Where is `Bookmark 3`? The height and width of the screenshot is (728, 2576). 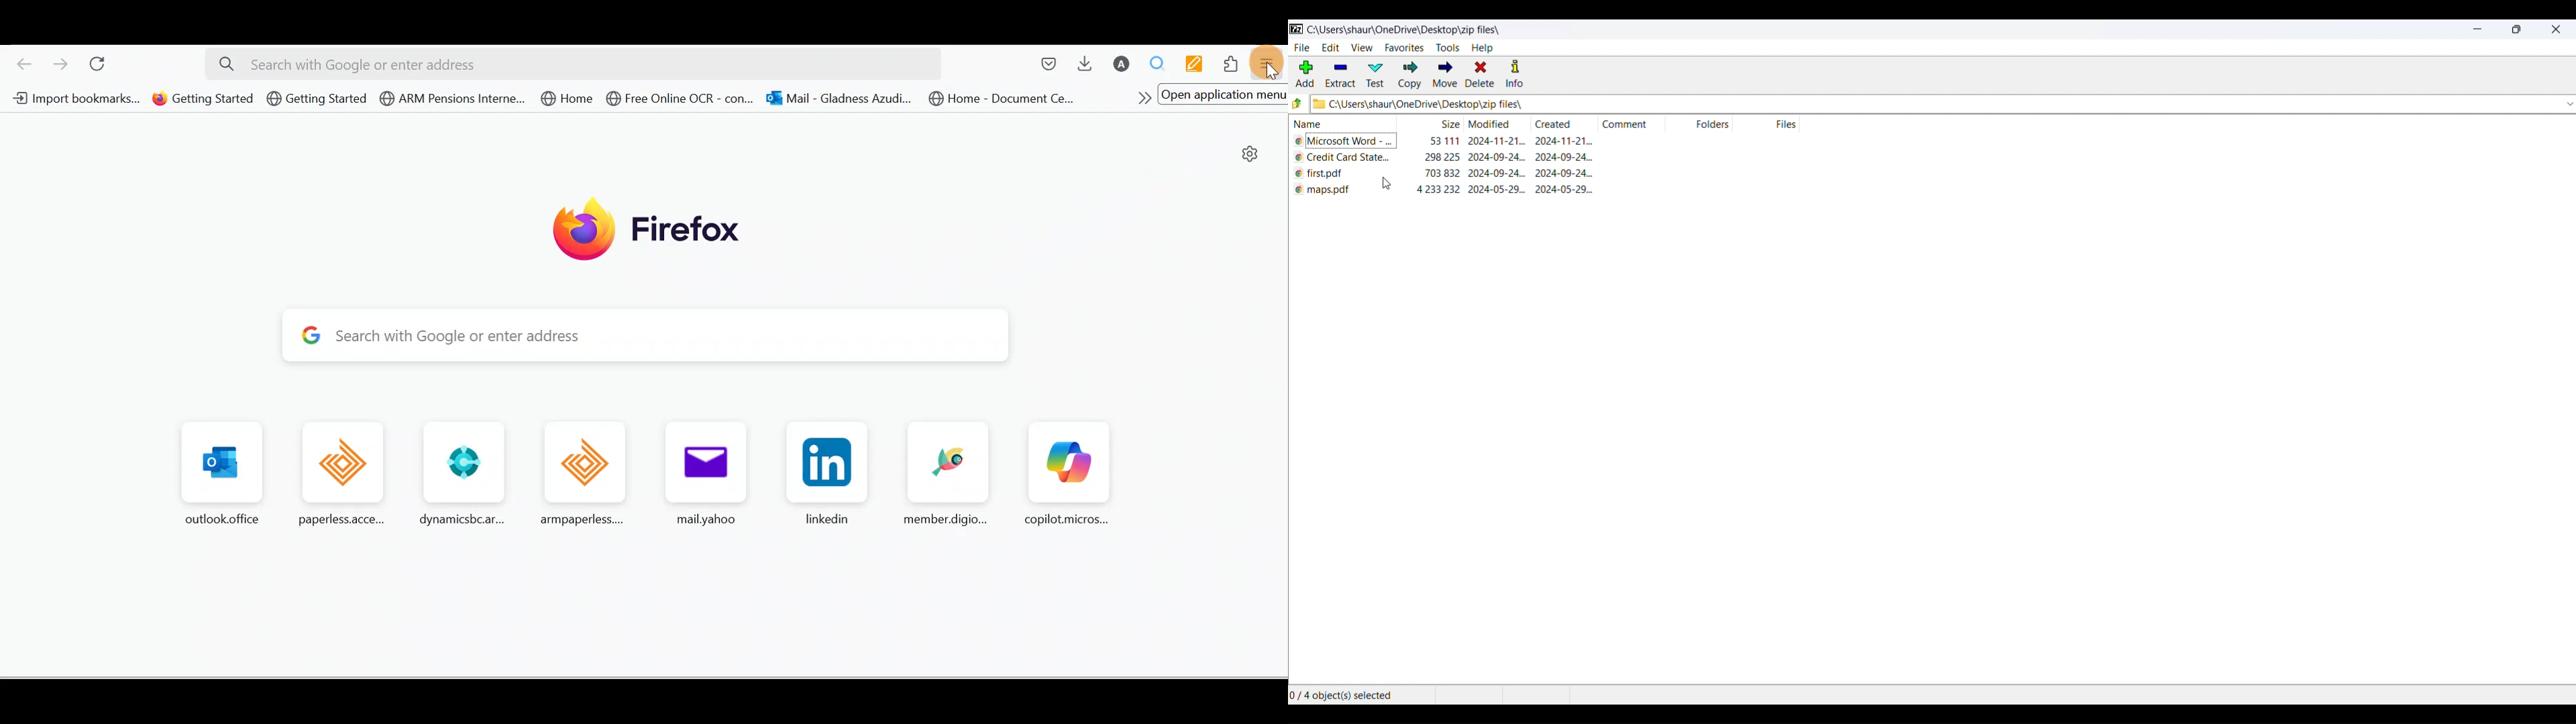 Bookmark 3 is located at coordinates (317, 99).